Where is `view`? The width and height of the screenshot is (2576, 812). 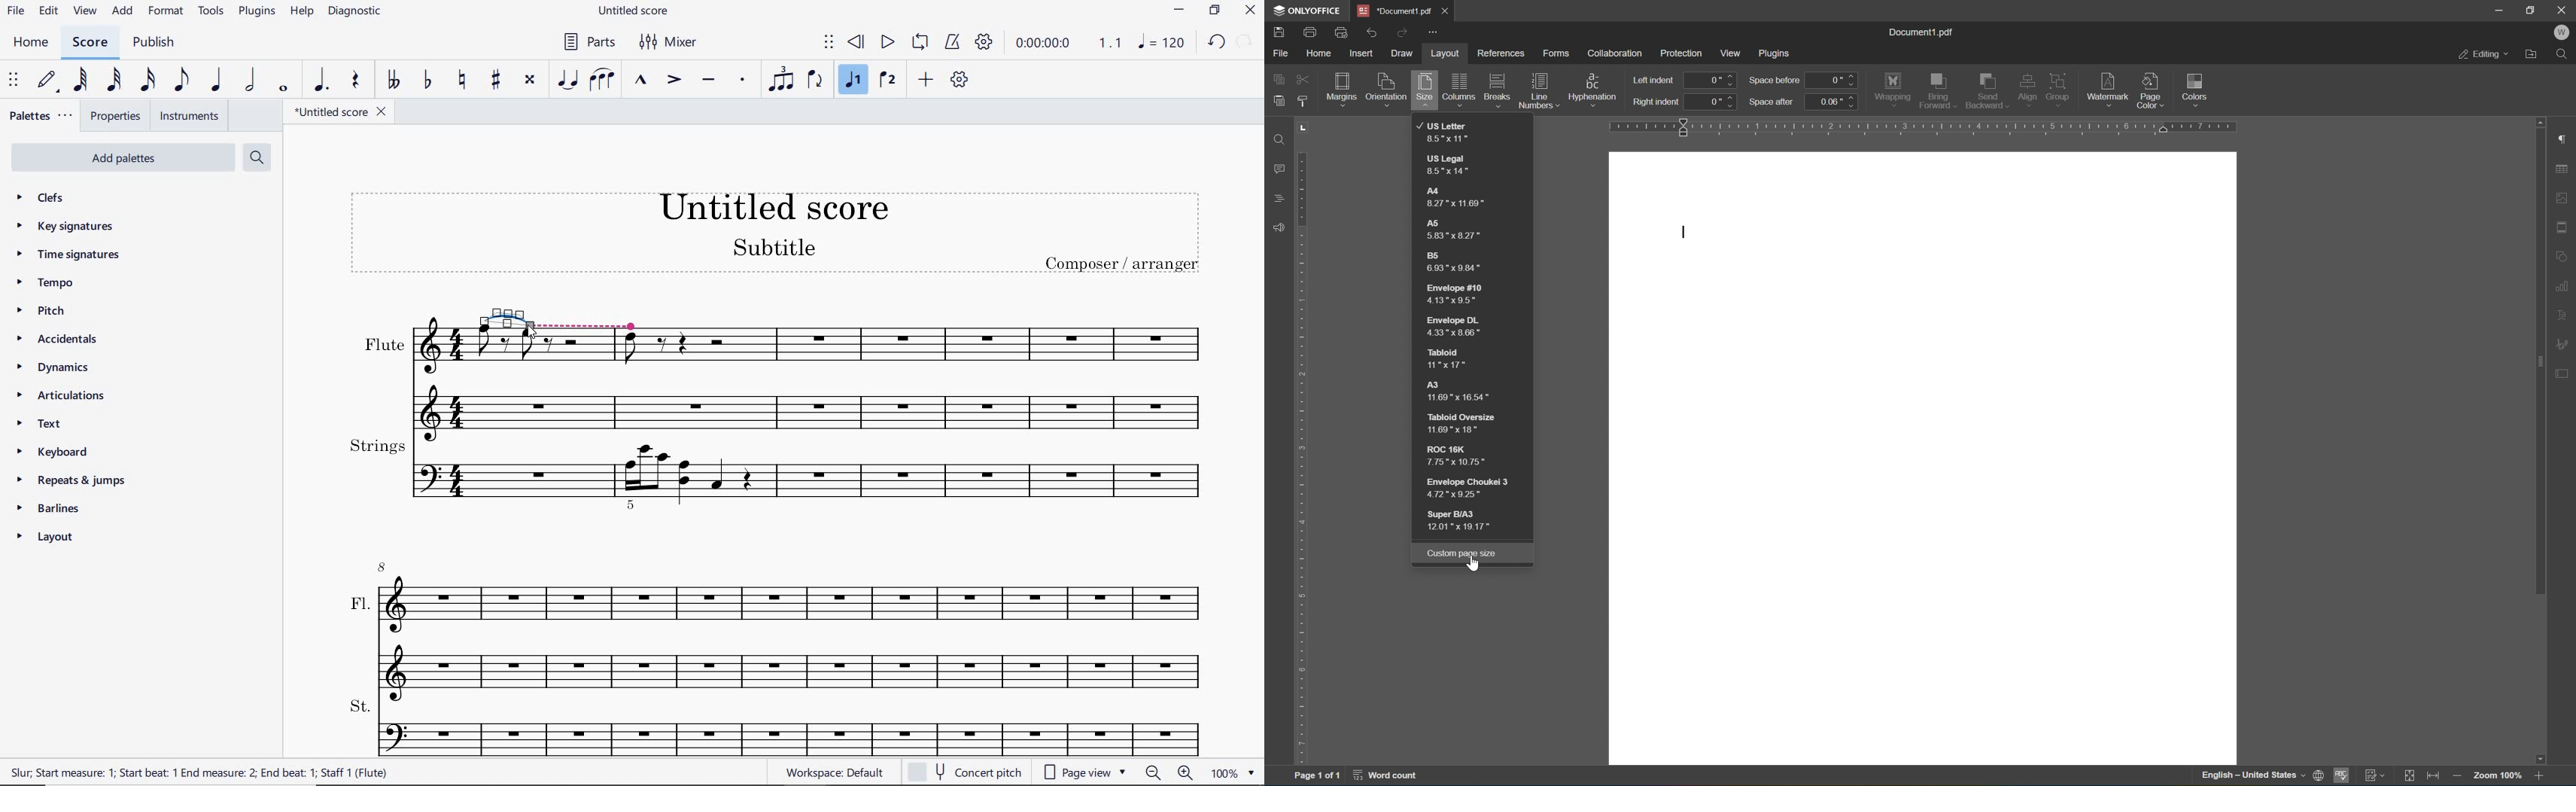
view is located at coordinates (1734, 52).